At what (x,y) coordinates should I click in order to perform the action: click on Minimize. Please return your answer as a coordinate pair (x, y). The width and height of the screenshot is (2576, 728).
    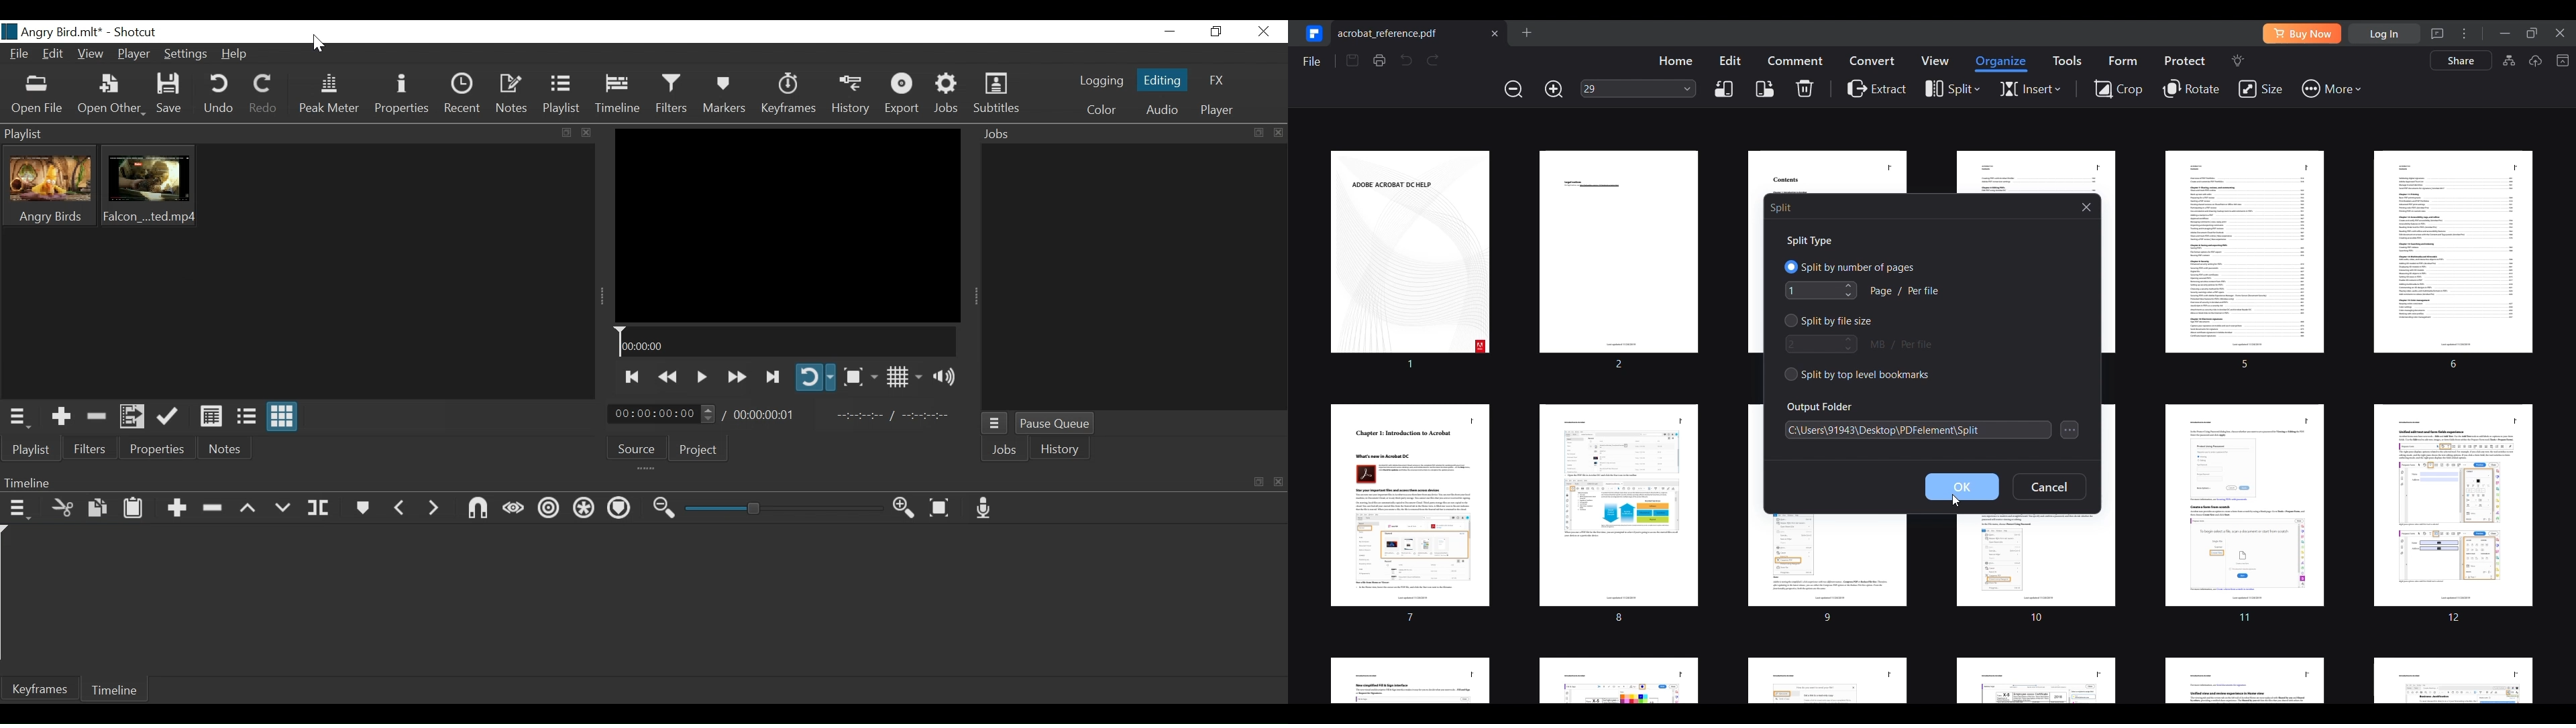
    Looking at the image, I should click on (1170, 31).